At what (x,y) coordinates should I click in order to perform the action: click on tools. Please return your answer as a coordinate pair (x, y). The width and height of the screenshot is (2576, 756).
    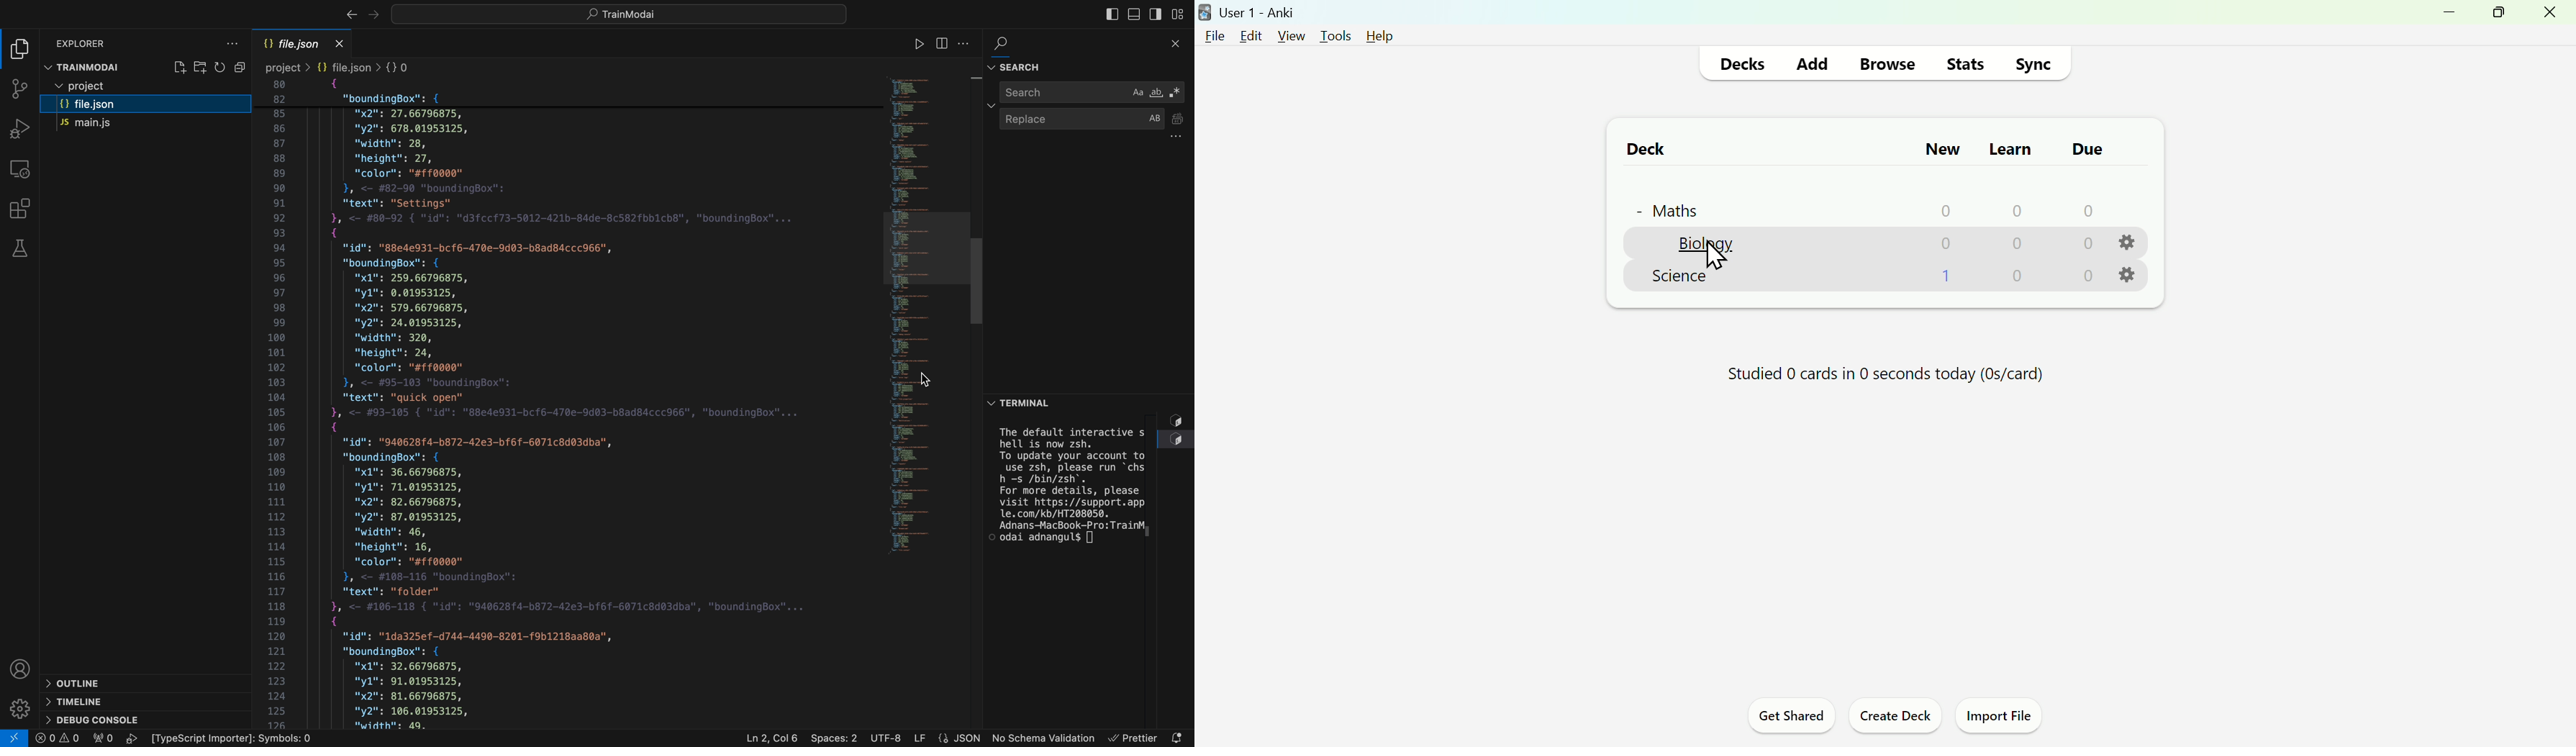
    Looking at the image, I should click on (1335, 36).